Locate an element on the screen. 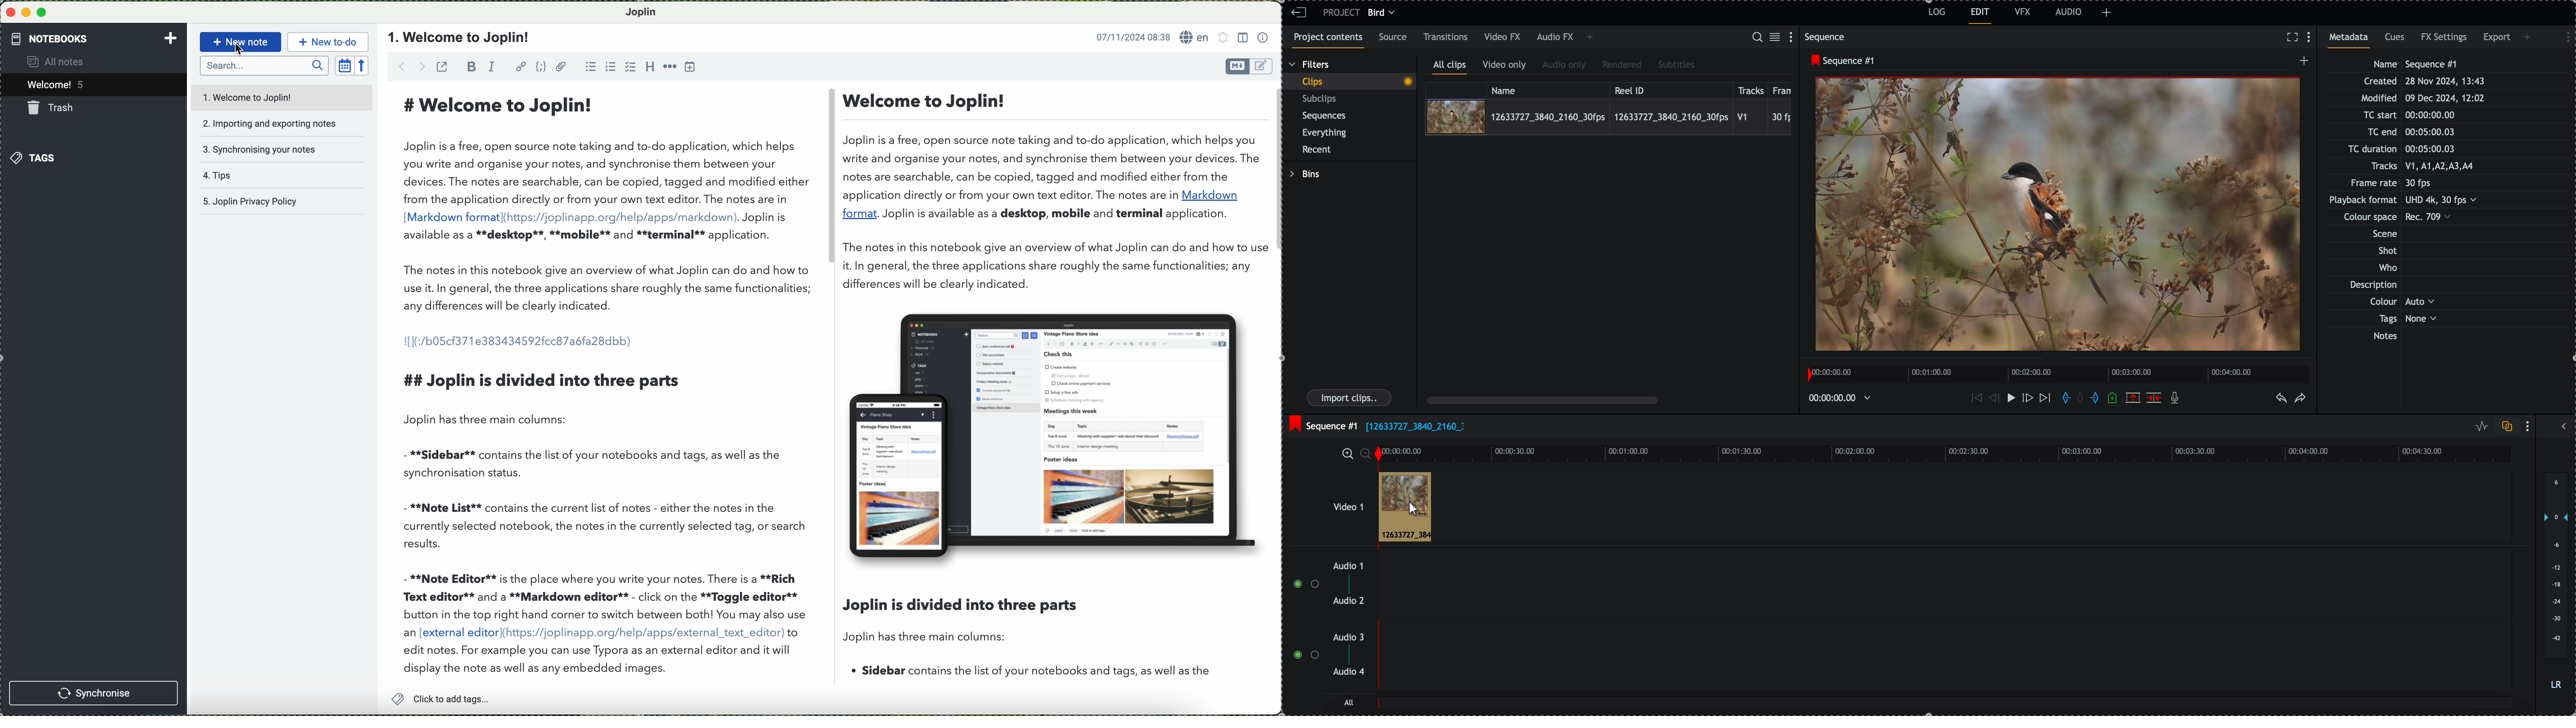  name is located at coordinates (1548, 89).